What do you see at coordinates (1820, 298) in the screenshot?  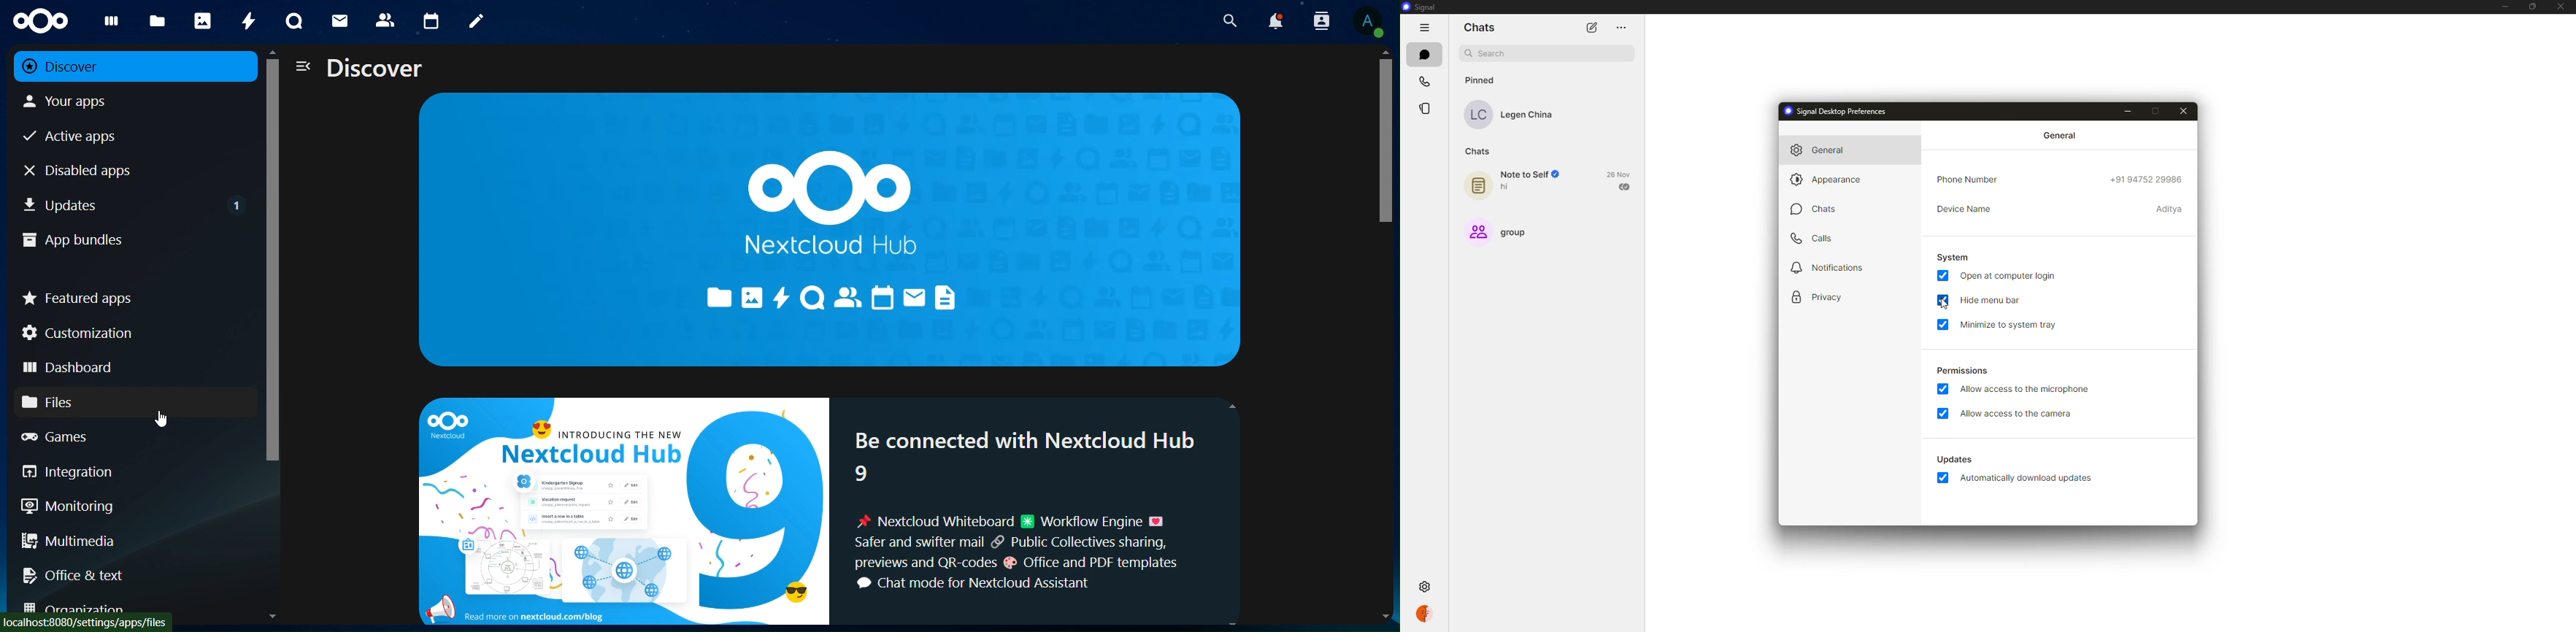 I see `privacy` at bounding box center [1820, 298].